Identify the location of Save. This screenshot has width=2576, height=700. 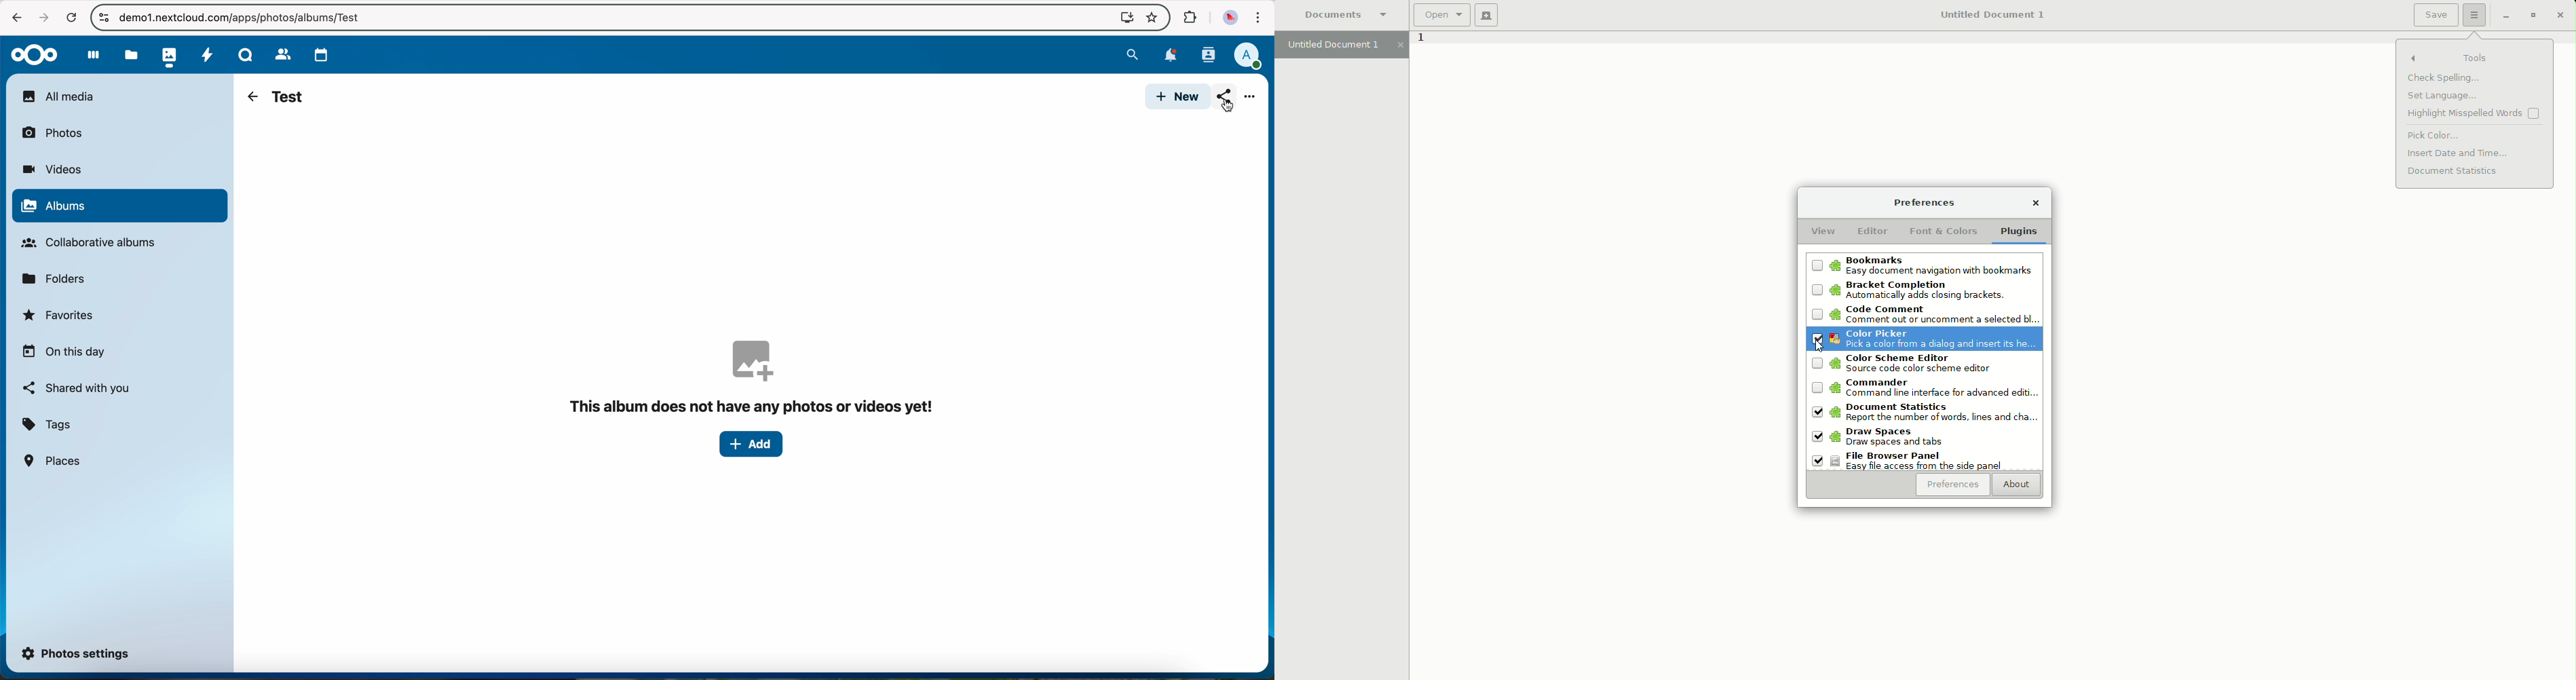
(2436, 15).